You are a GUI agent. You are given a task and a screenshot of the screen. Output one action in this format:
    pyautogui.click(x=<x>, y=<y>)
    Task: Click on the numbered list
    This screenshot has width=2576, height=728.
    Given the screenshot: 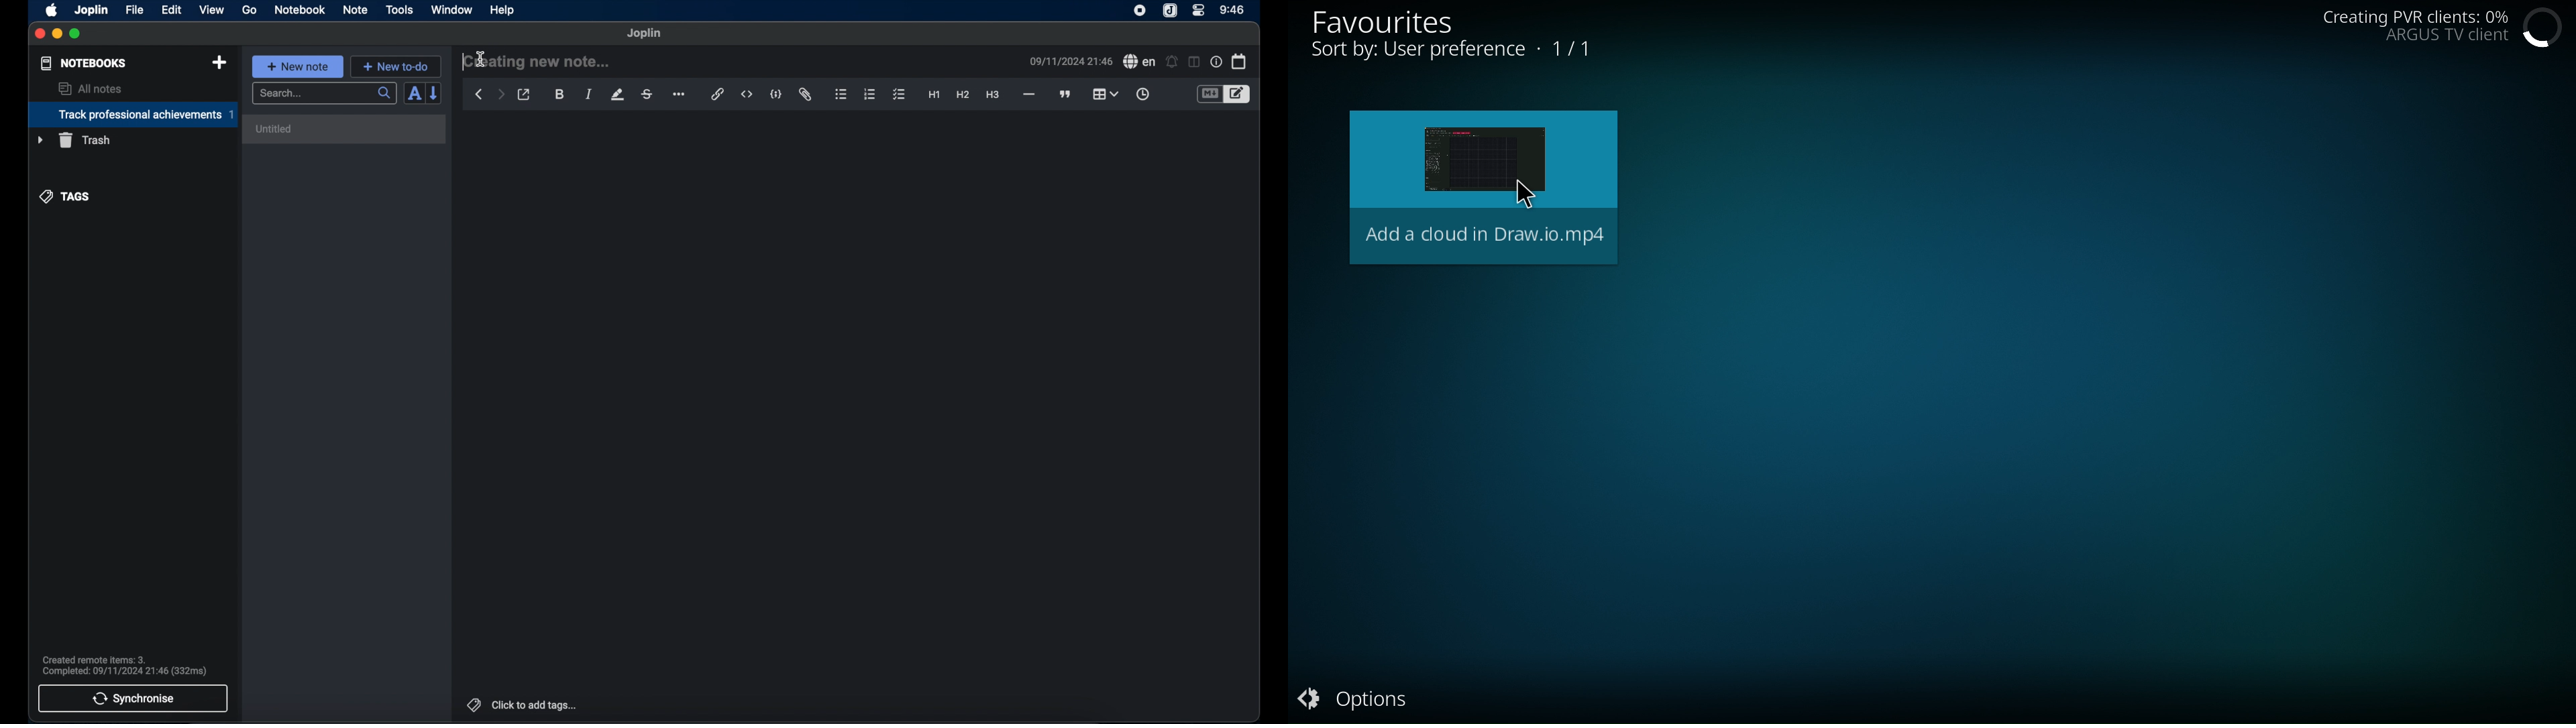 What is the action you would take?
    pyautogui.click(x=870, y=94)
    